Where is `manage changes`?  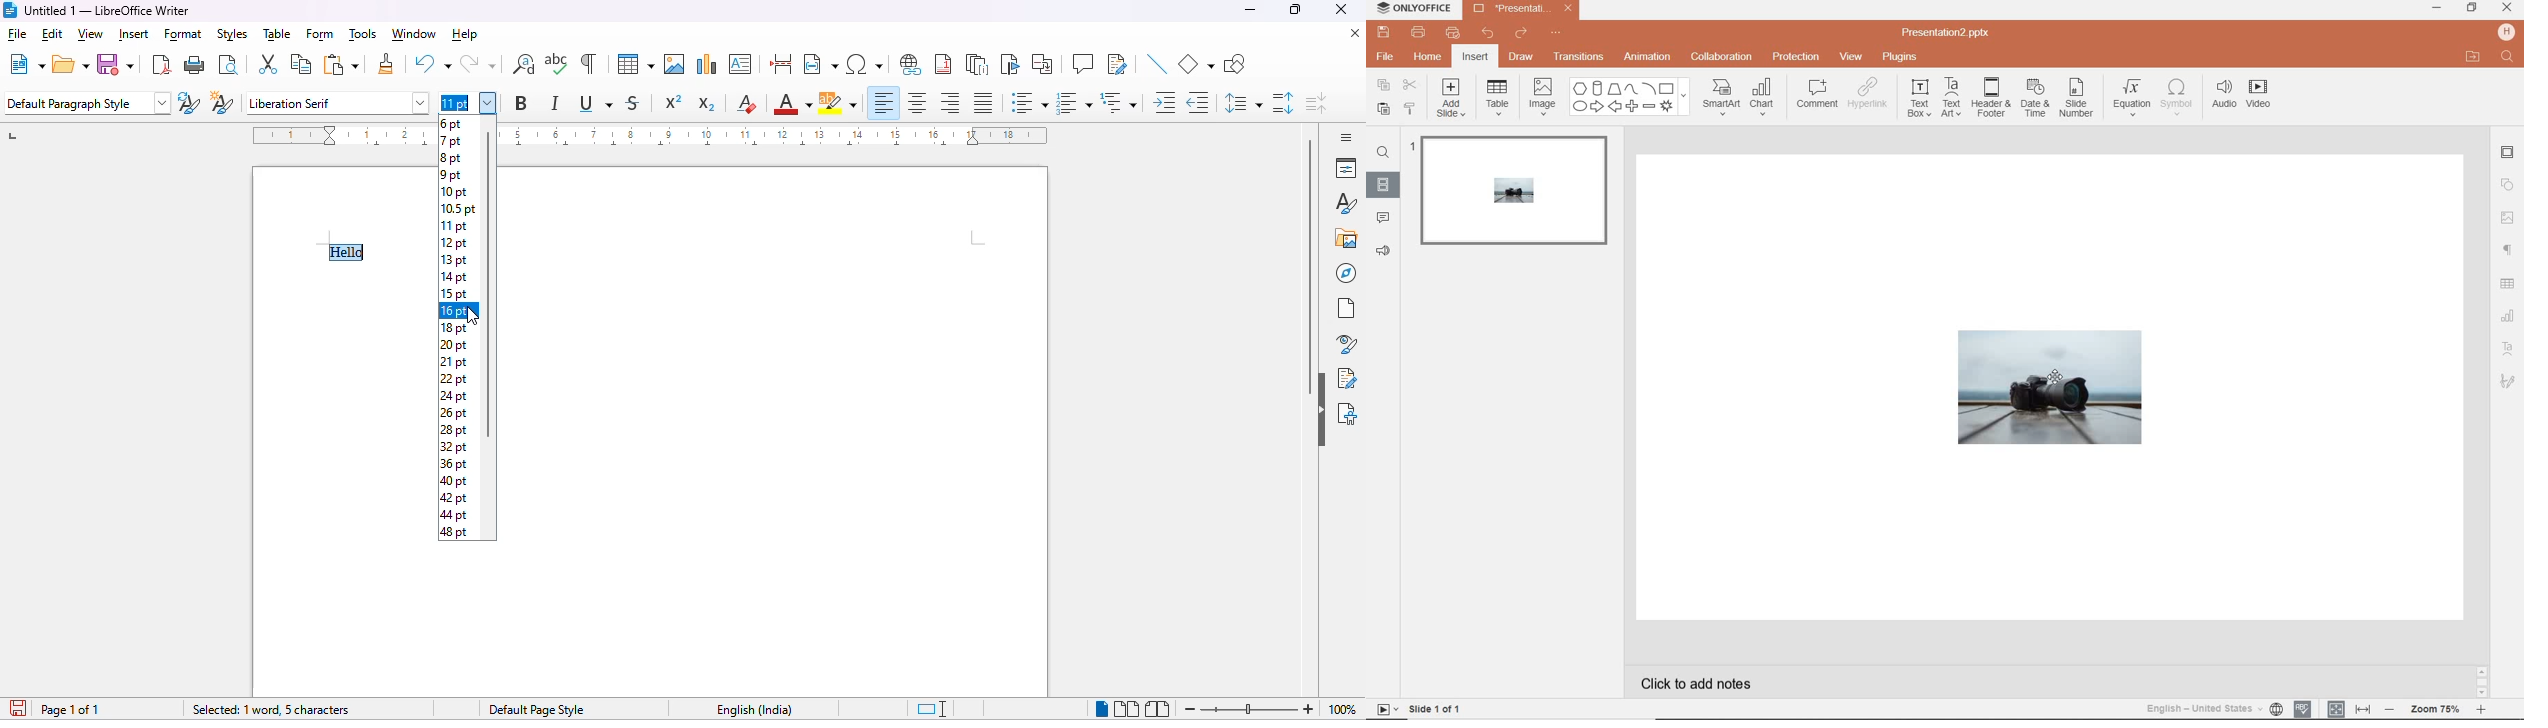 manage changes is located at coordinates (1349, 378).